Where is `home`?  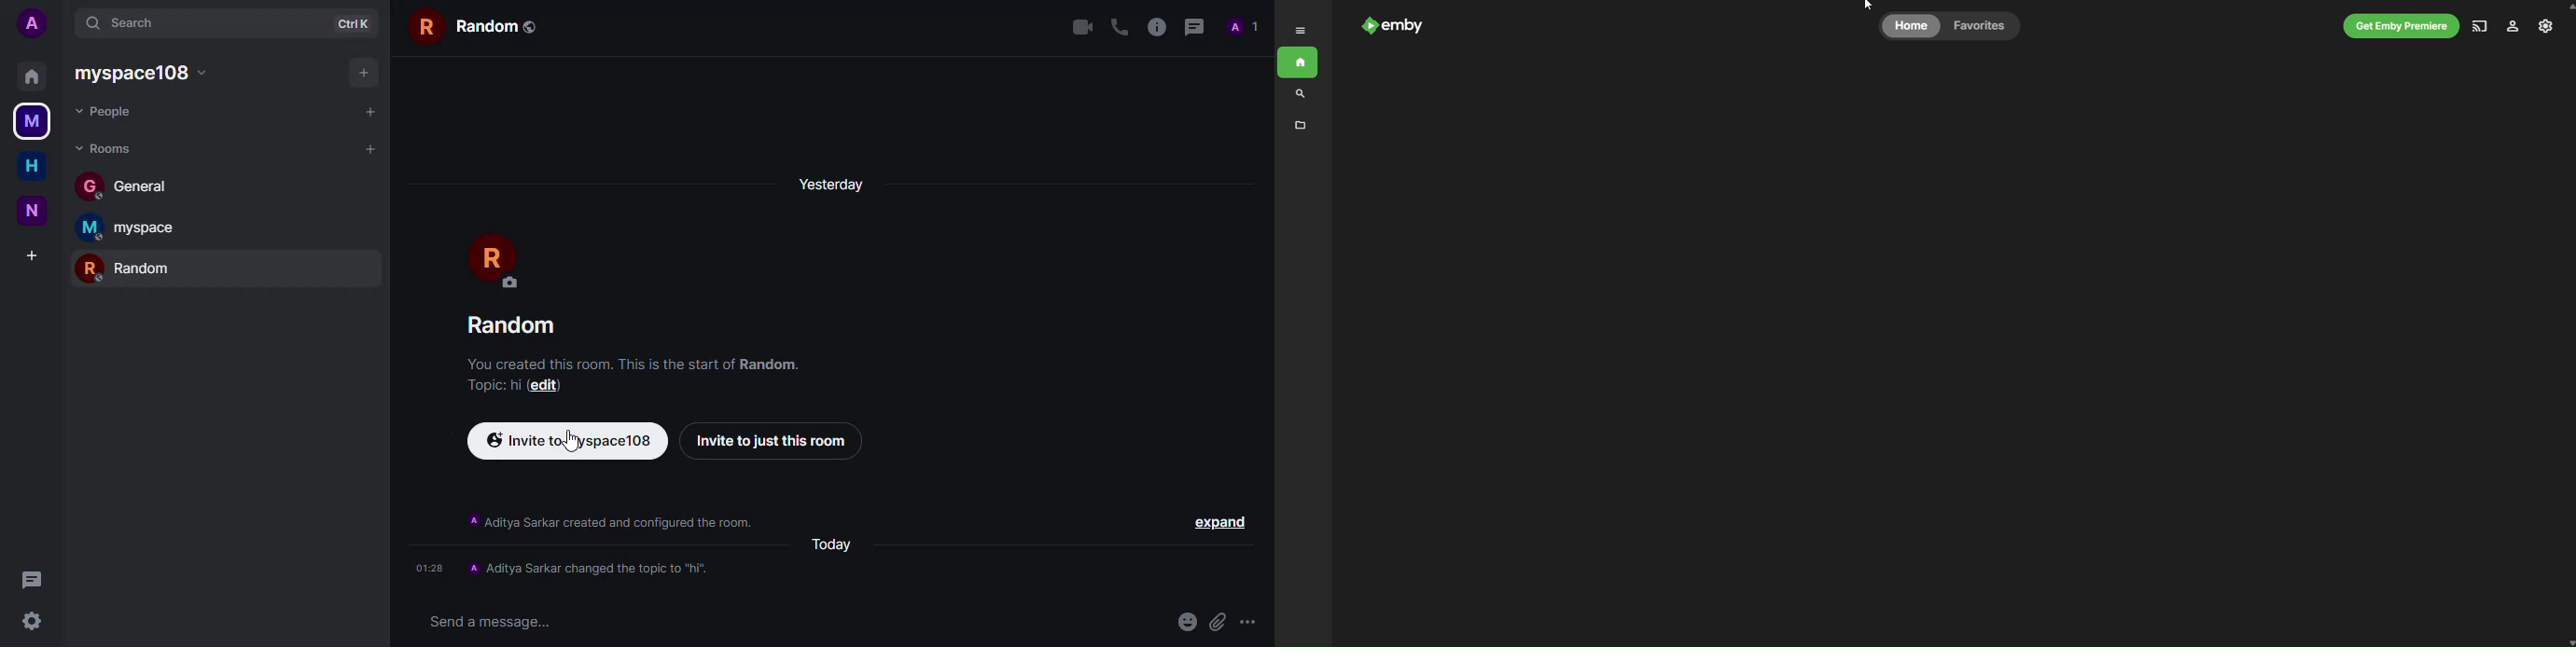
home is located at coordinates (30, 76).